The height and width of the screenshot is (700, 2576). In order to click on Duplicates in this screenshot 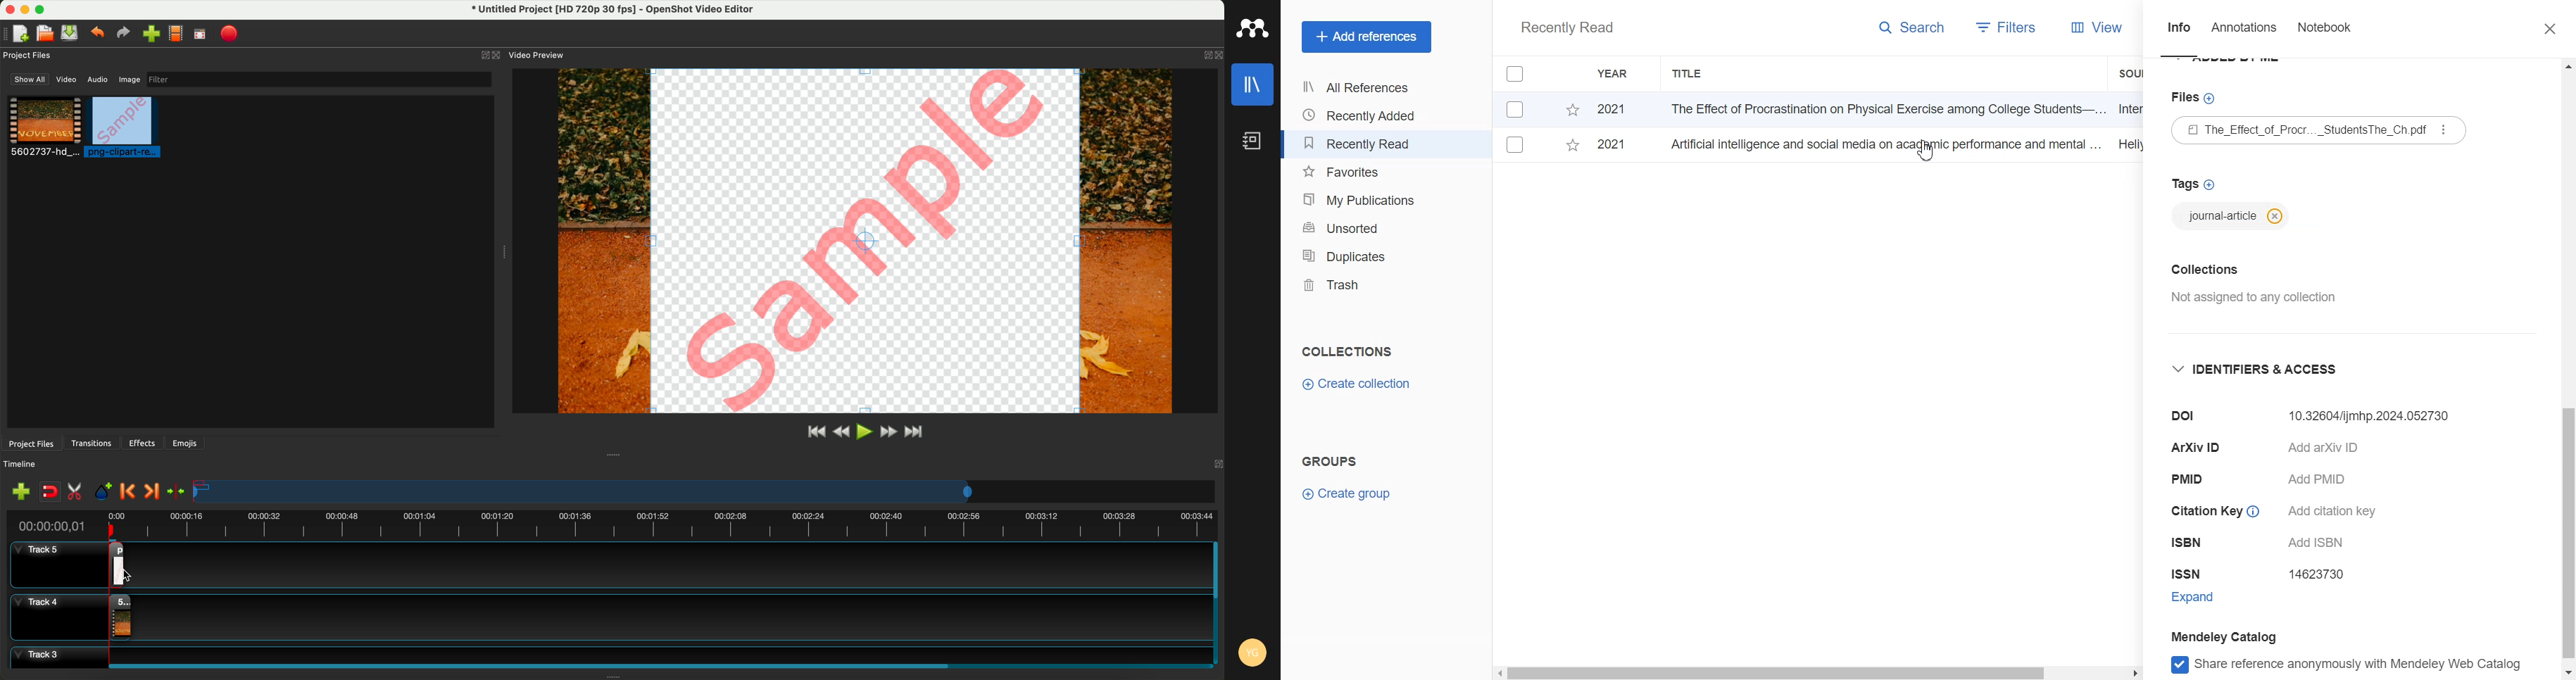, I will do `click(1362, 256)`.